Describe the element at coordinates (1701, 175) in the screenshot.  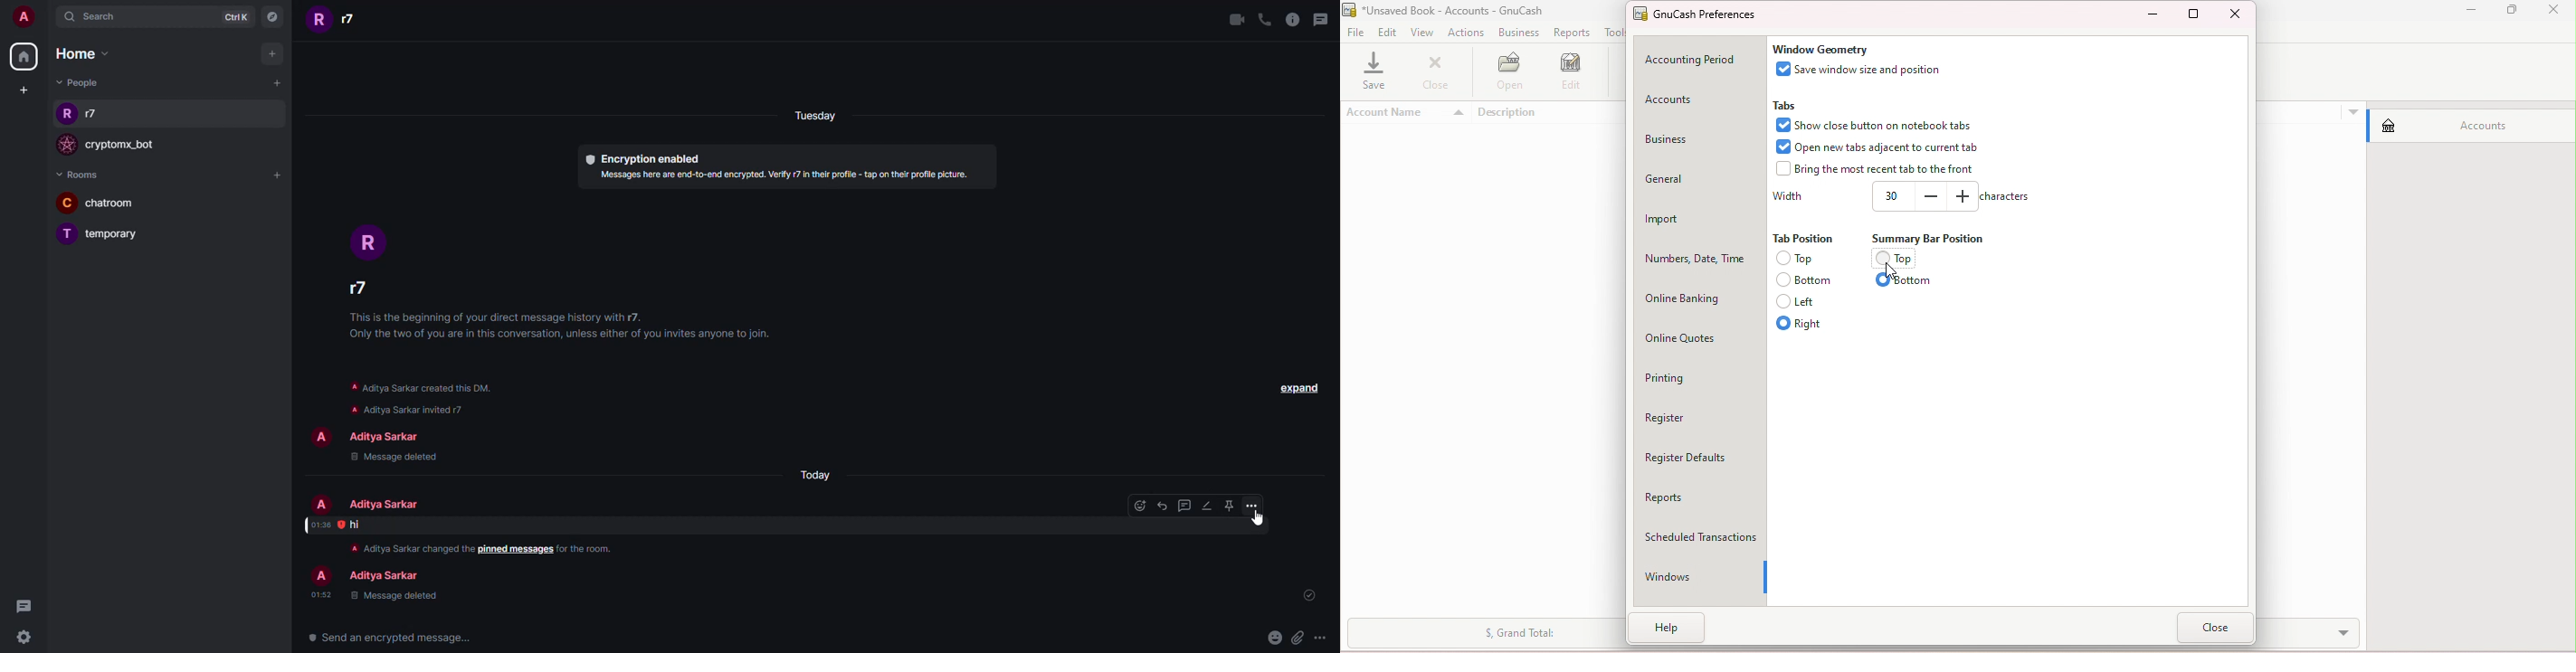
I see `General` at that location.